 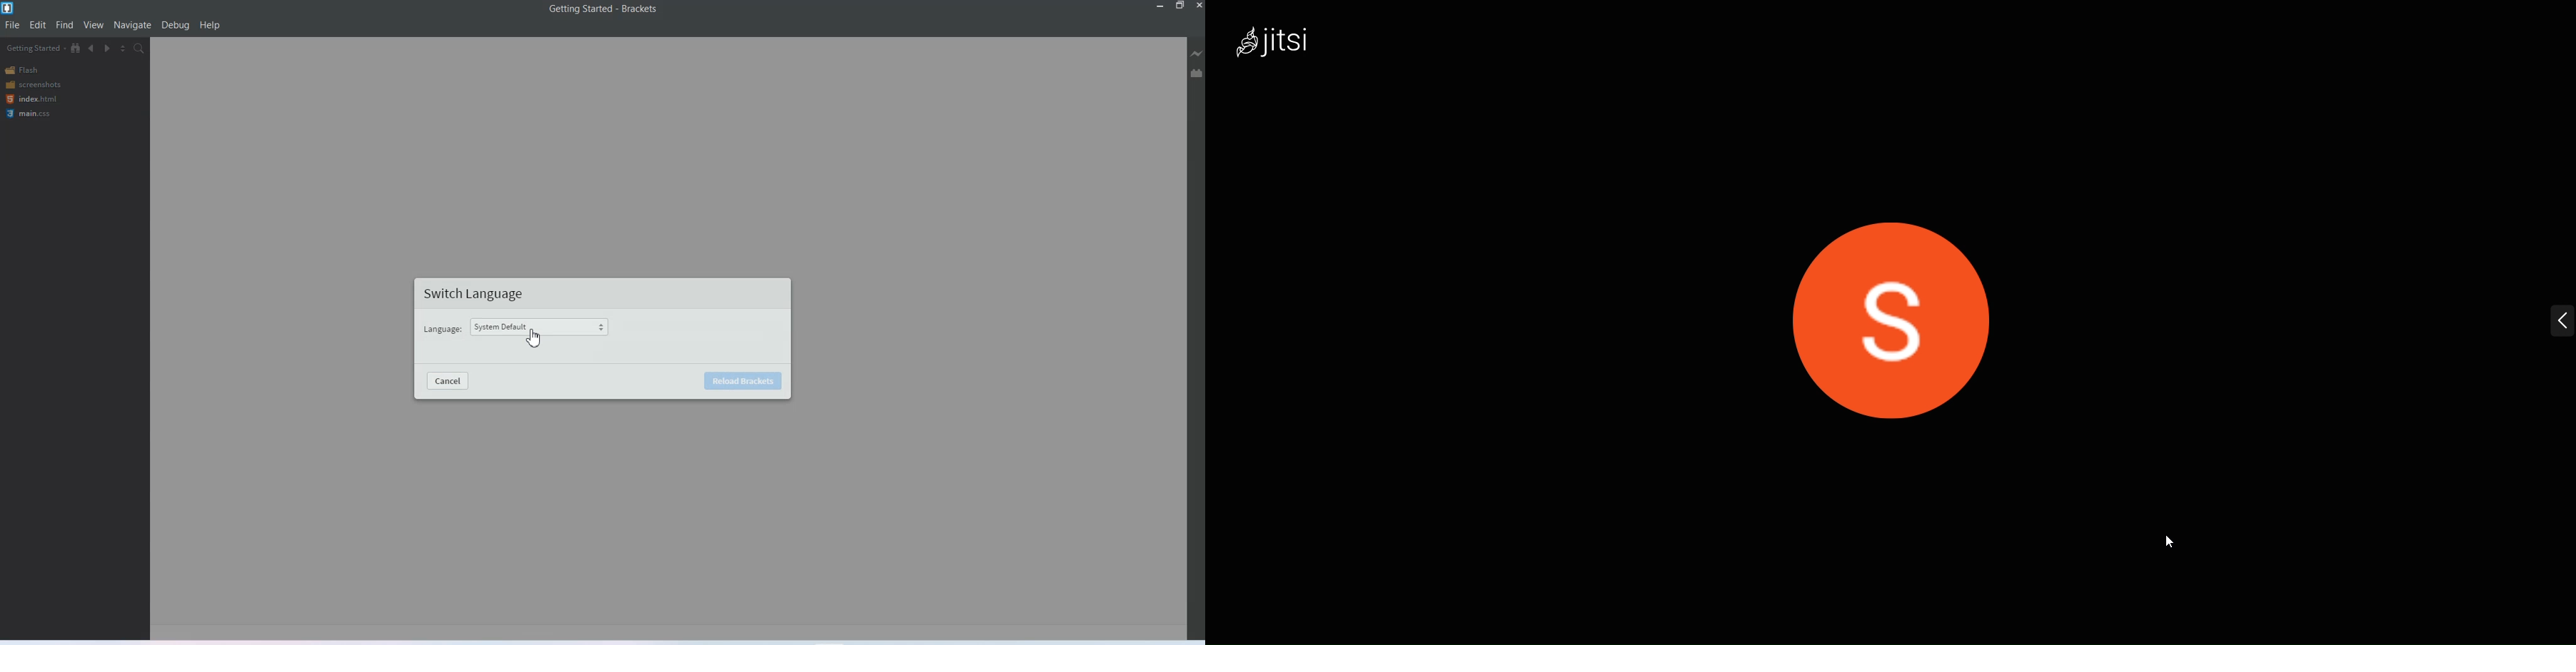 I want to click on Cursor, so click(x=534, y=337).